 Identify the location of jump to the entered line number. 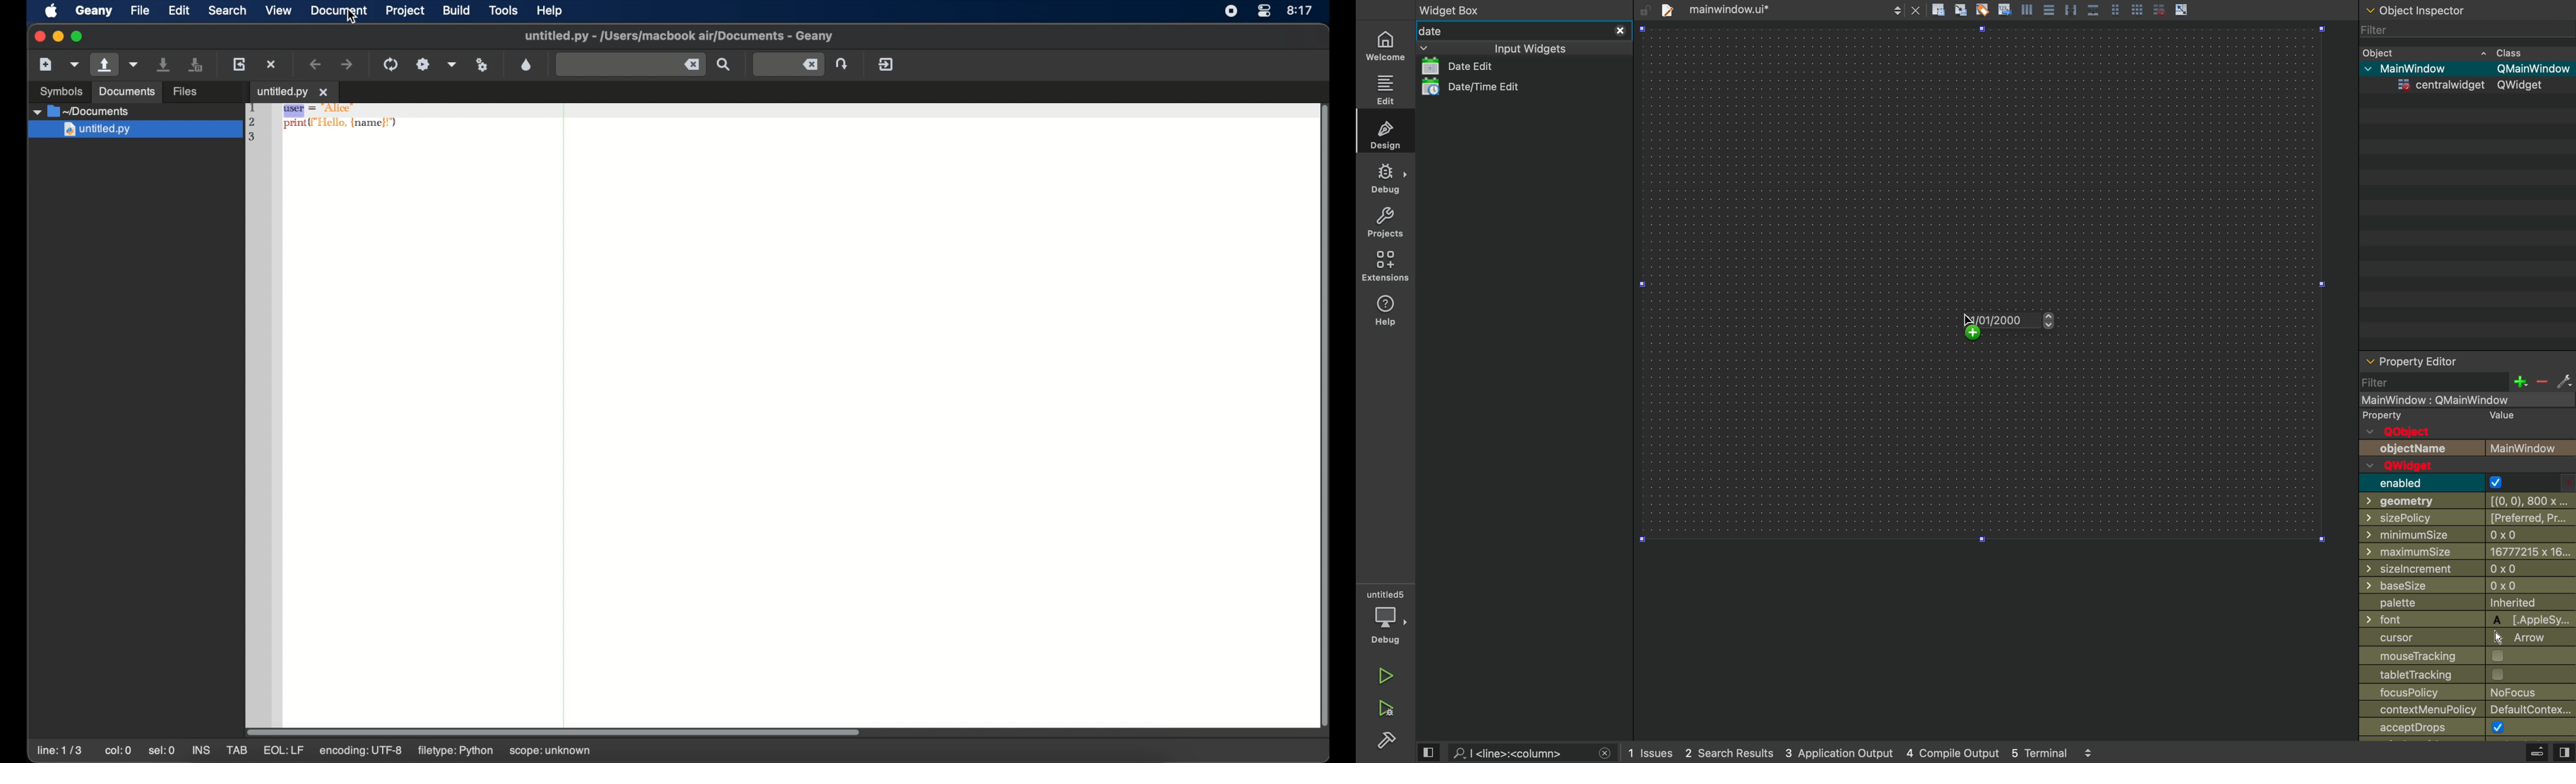
(842, 64).